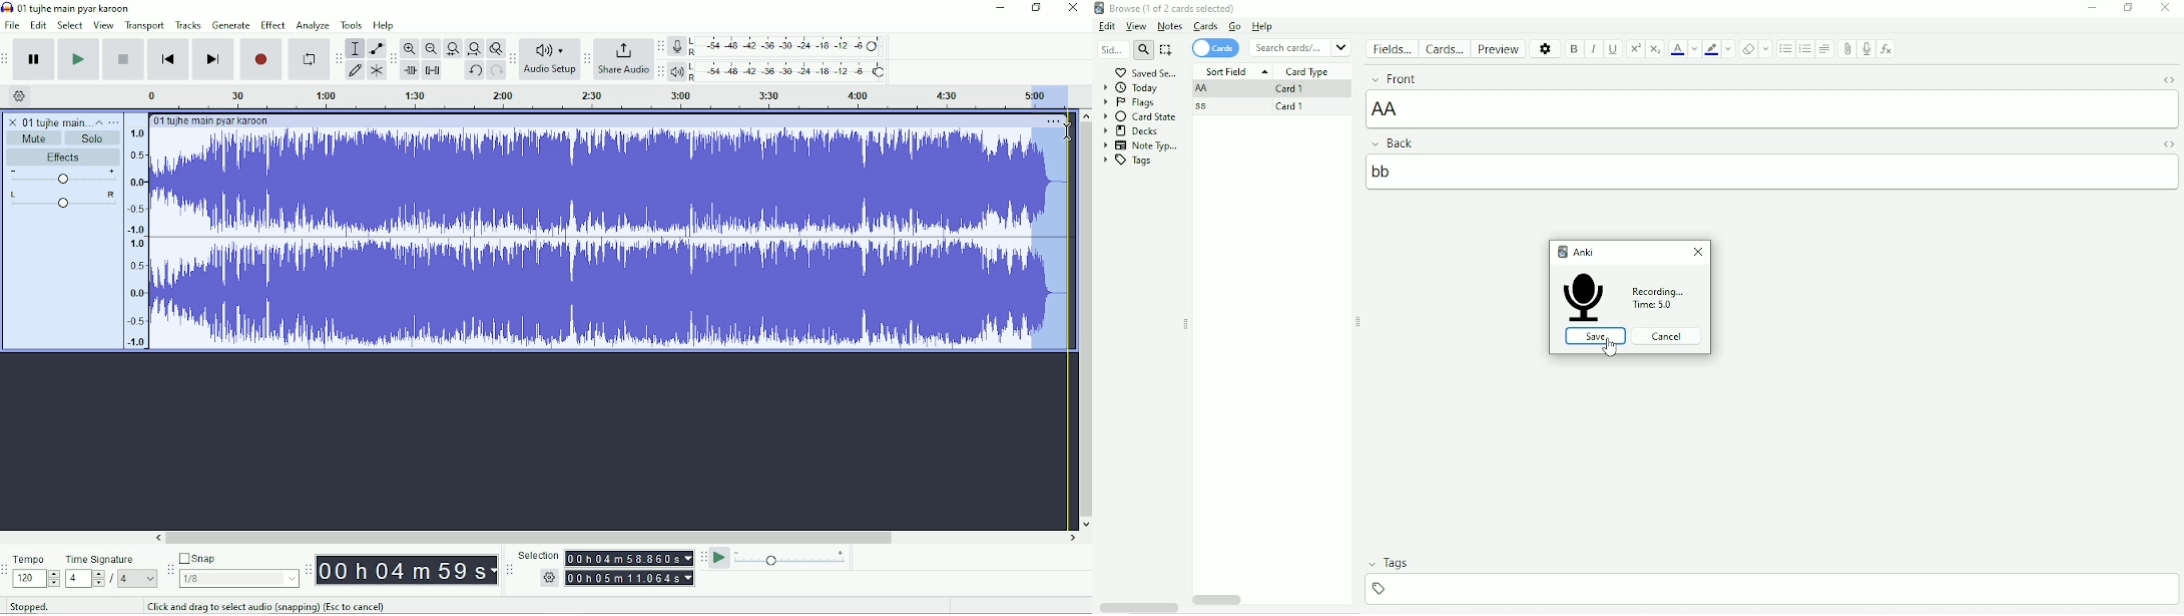 This screenshot has width=2184, height=616. I want to click on Select, so click(1167, 50).